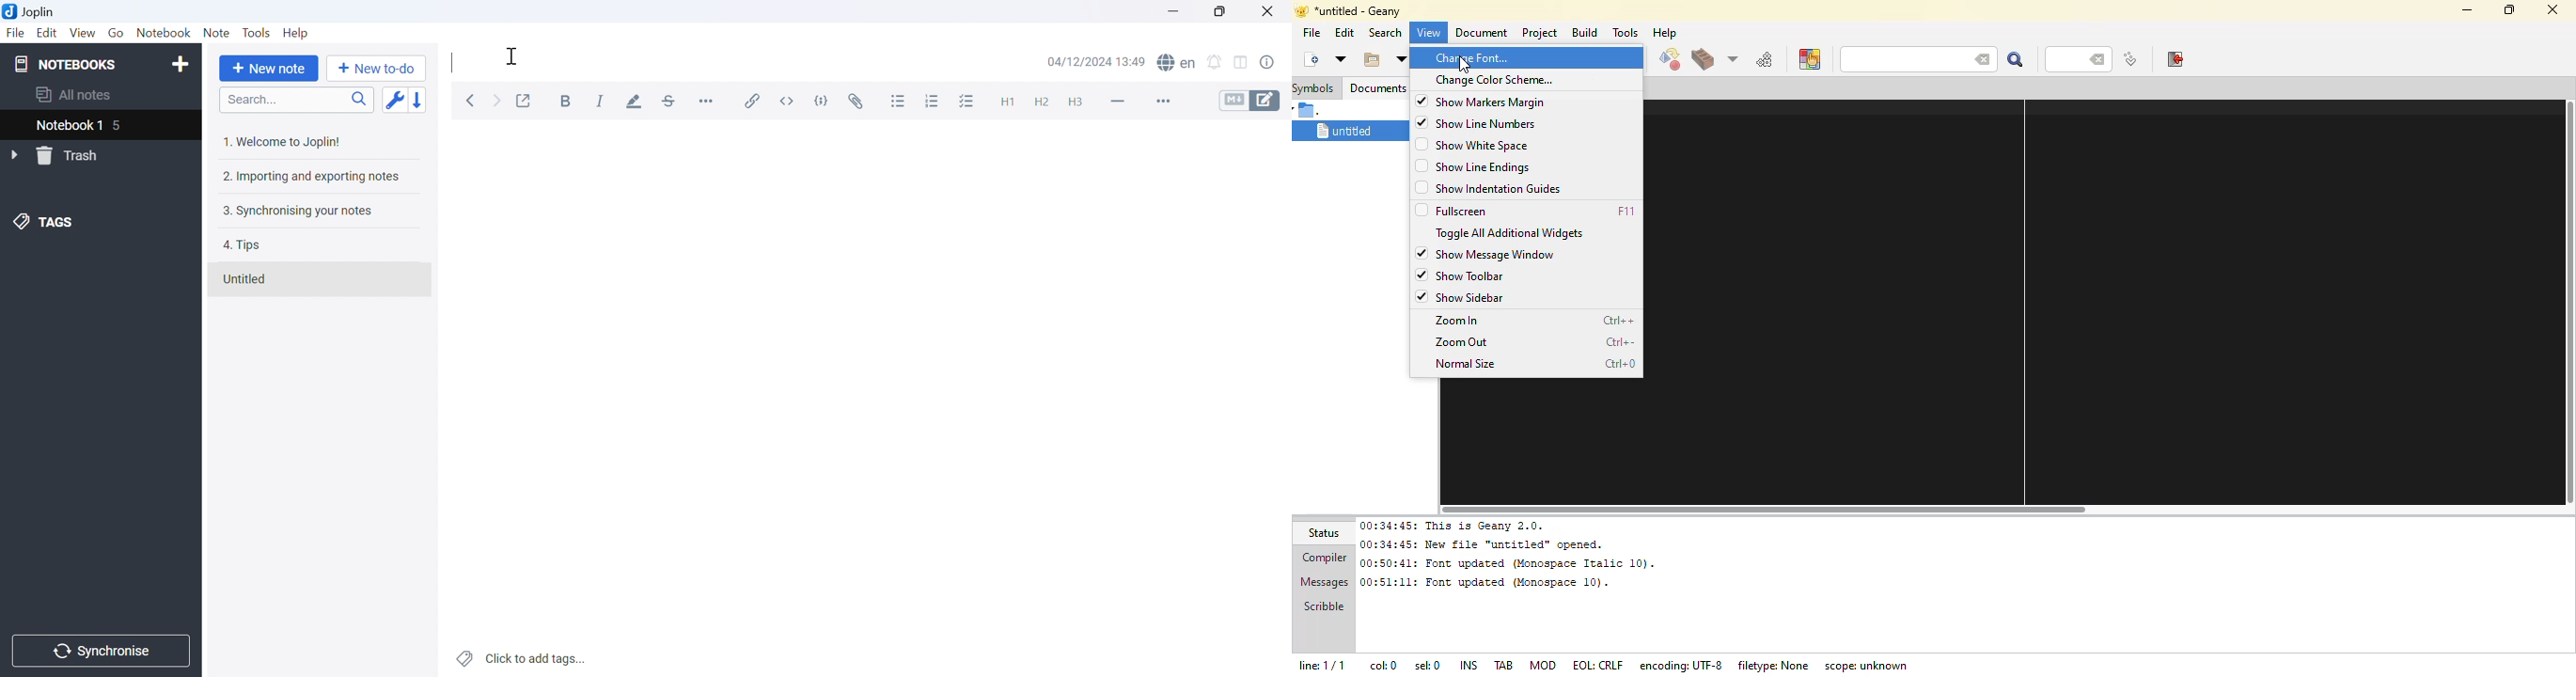  What do you see at coordinates (636, 102) in the screenshot?
I see `Highlight` at bounding box center [636, 102].